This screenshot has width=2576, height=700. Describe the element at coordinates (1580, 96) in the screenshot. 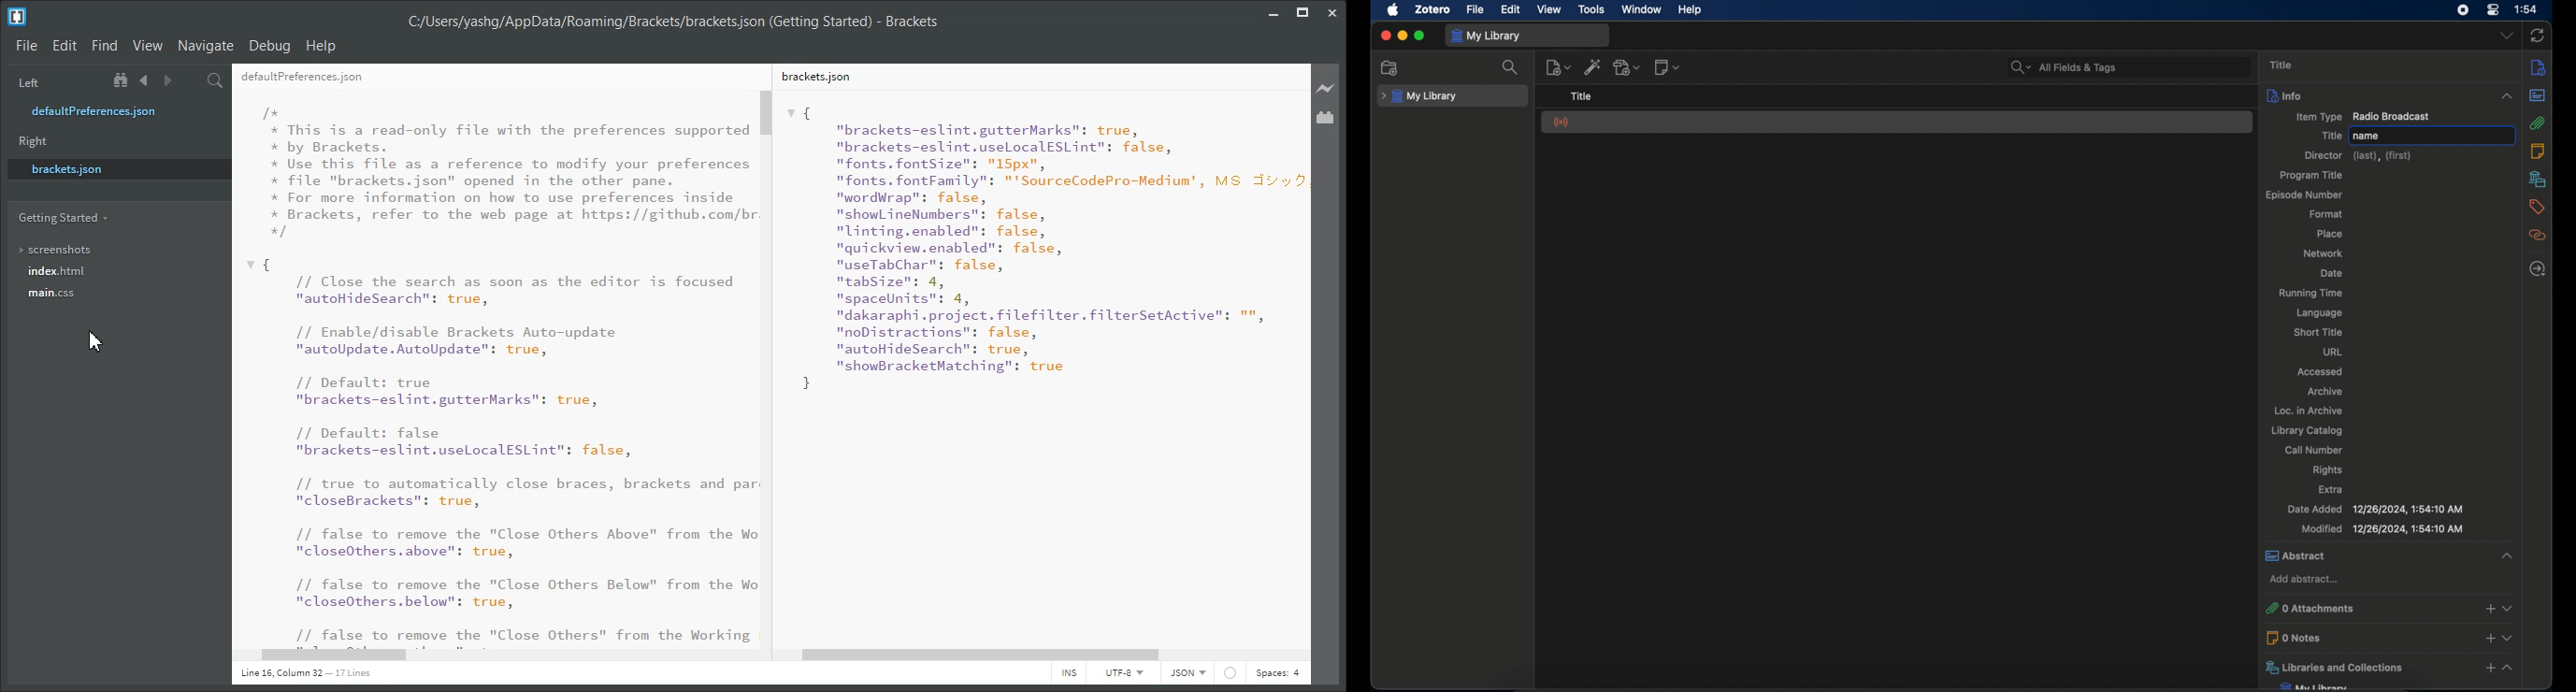

I see `title` at that location.